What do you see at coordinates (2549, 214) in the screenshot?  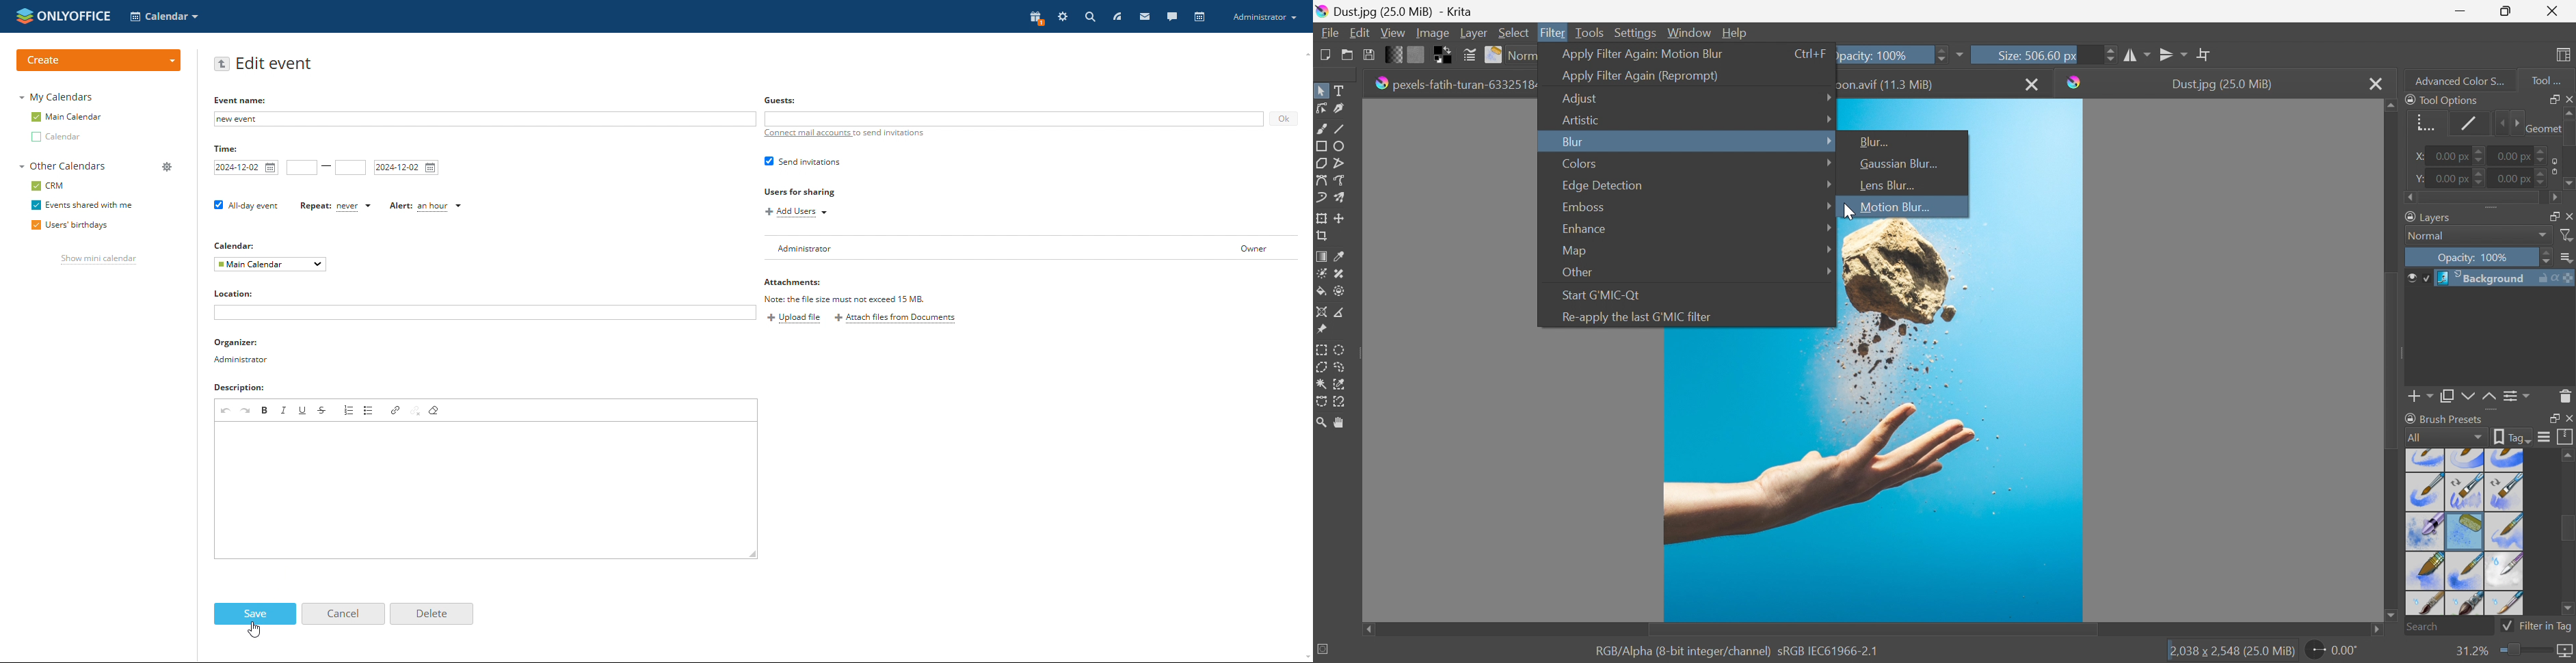 I see `Layers` at bounding box center [2549, 214].